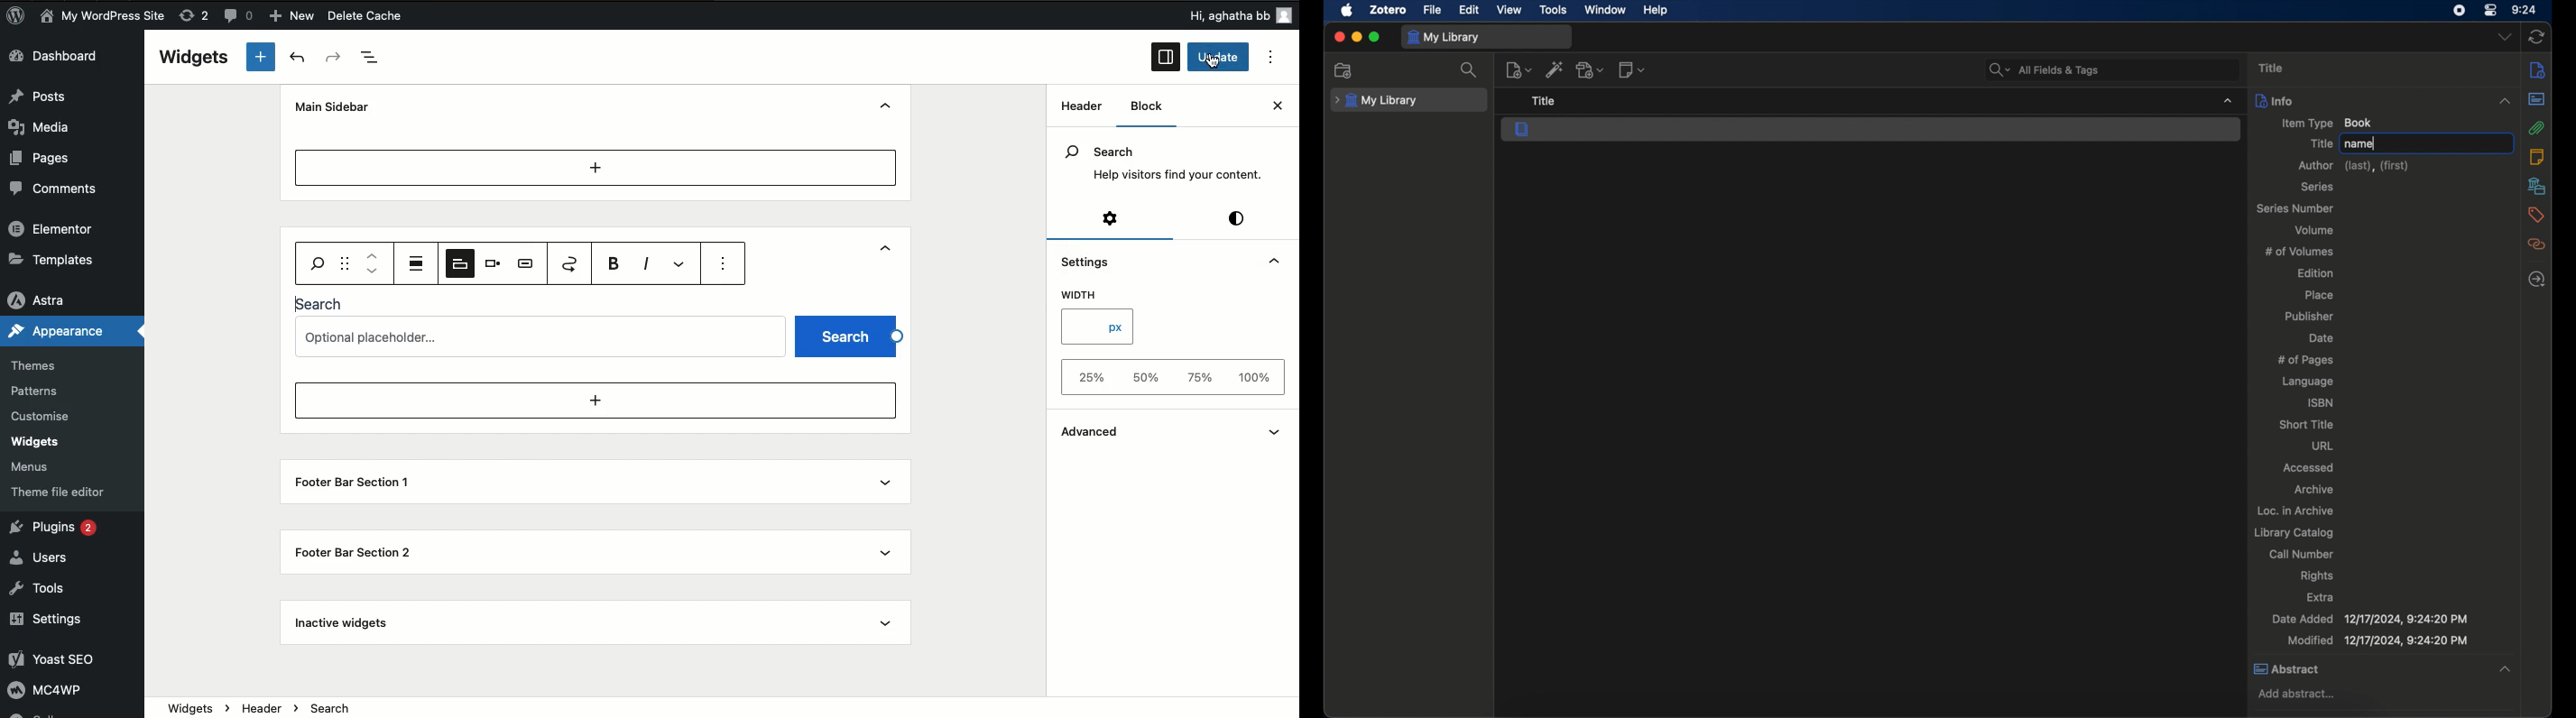  I want to click on call number, so click(2301, 554).